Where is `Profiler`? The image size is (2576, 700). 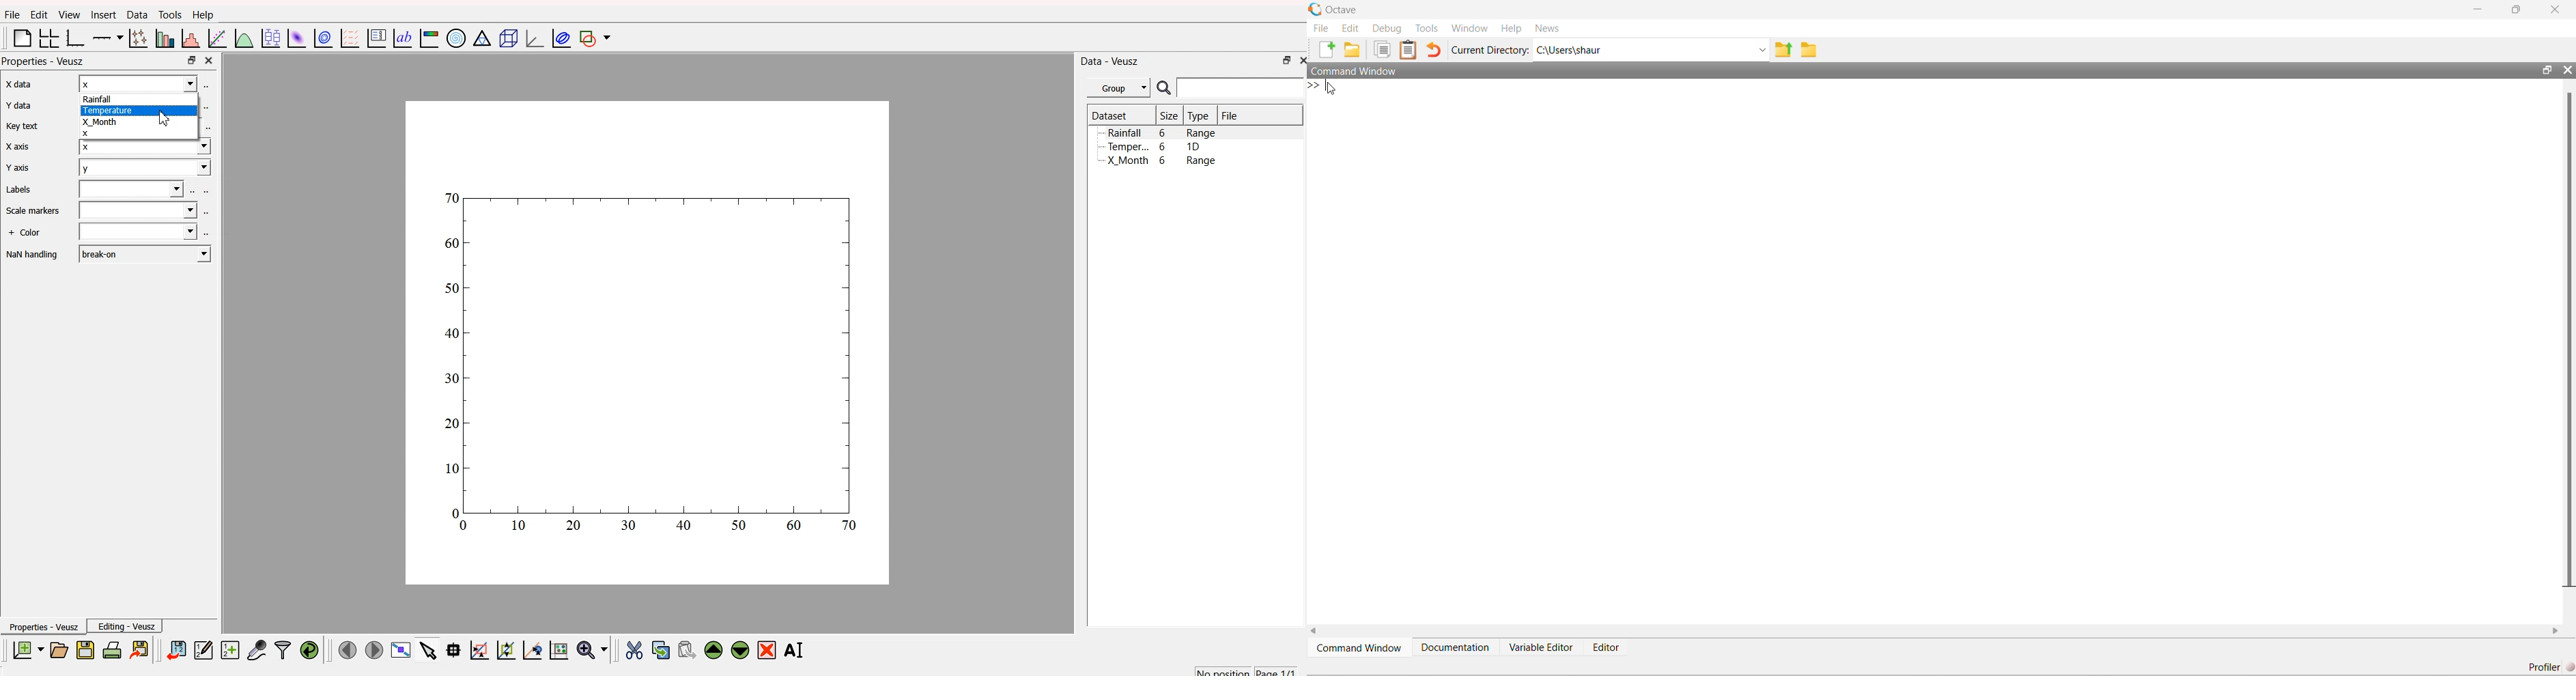
Profiler is located at coordinates (2545, 667).